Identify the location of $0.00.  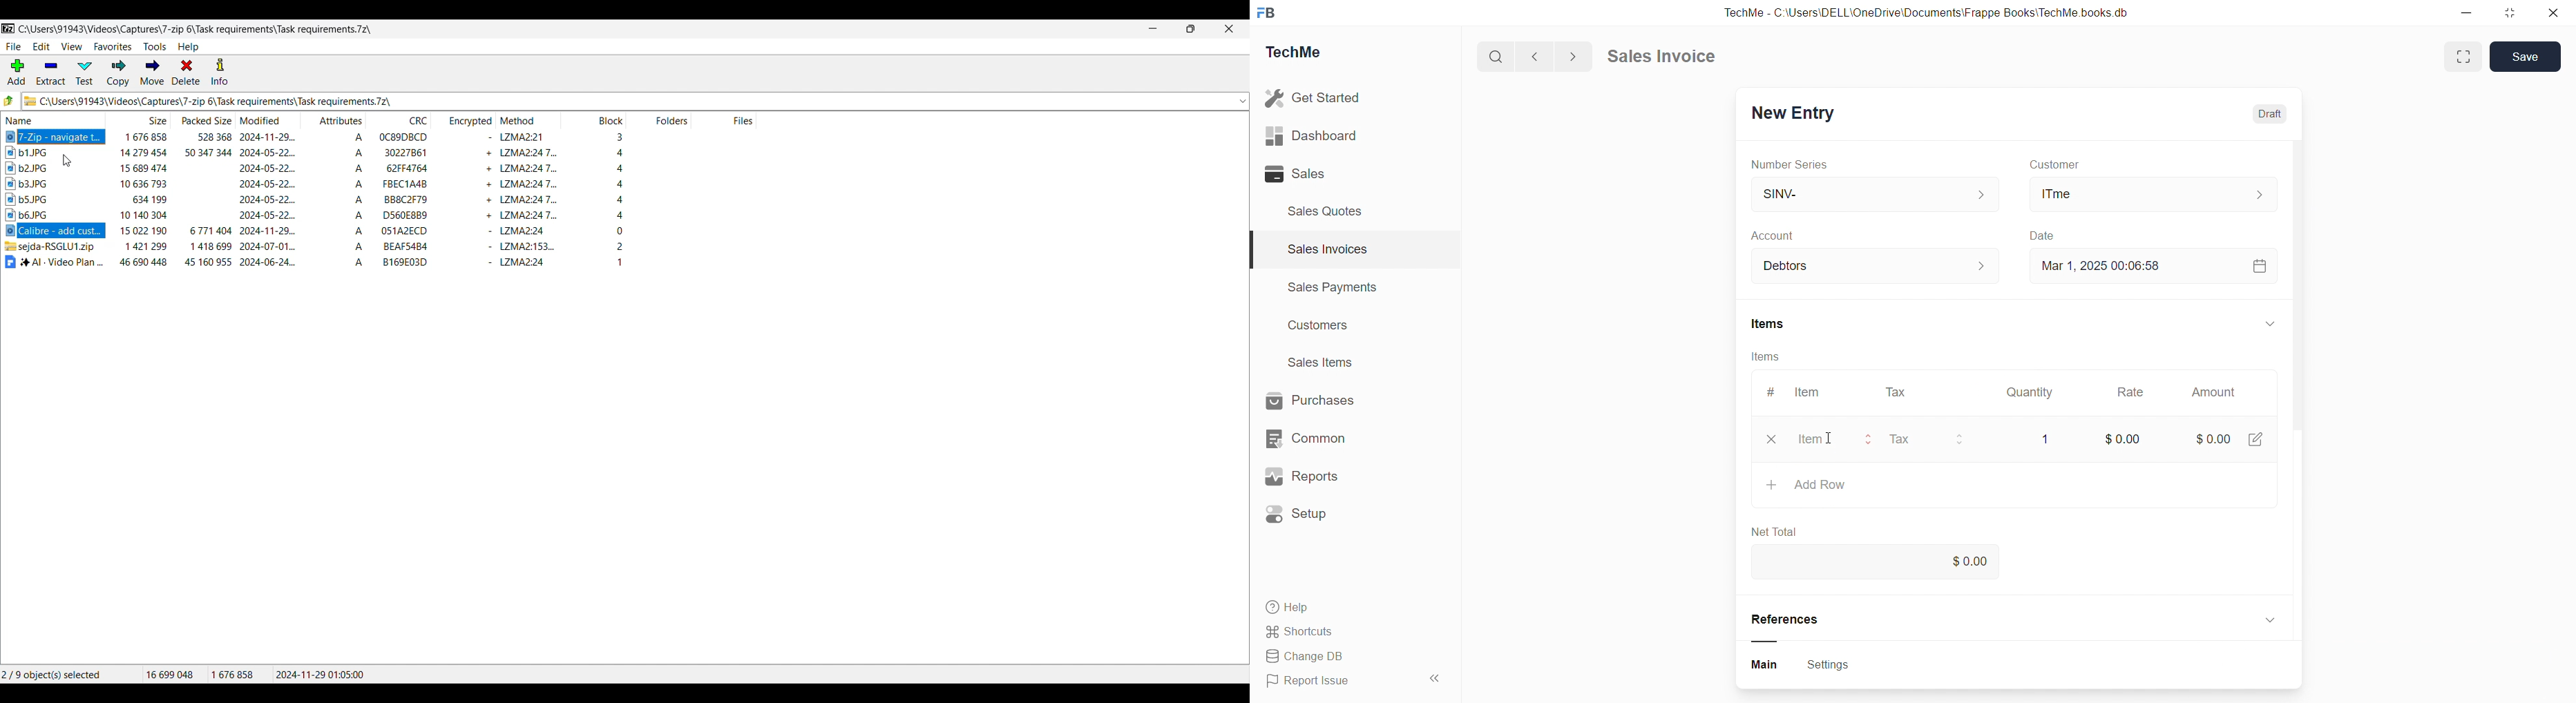
(2121, 439).